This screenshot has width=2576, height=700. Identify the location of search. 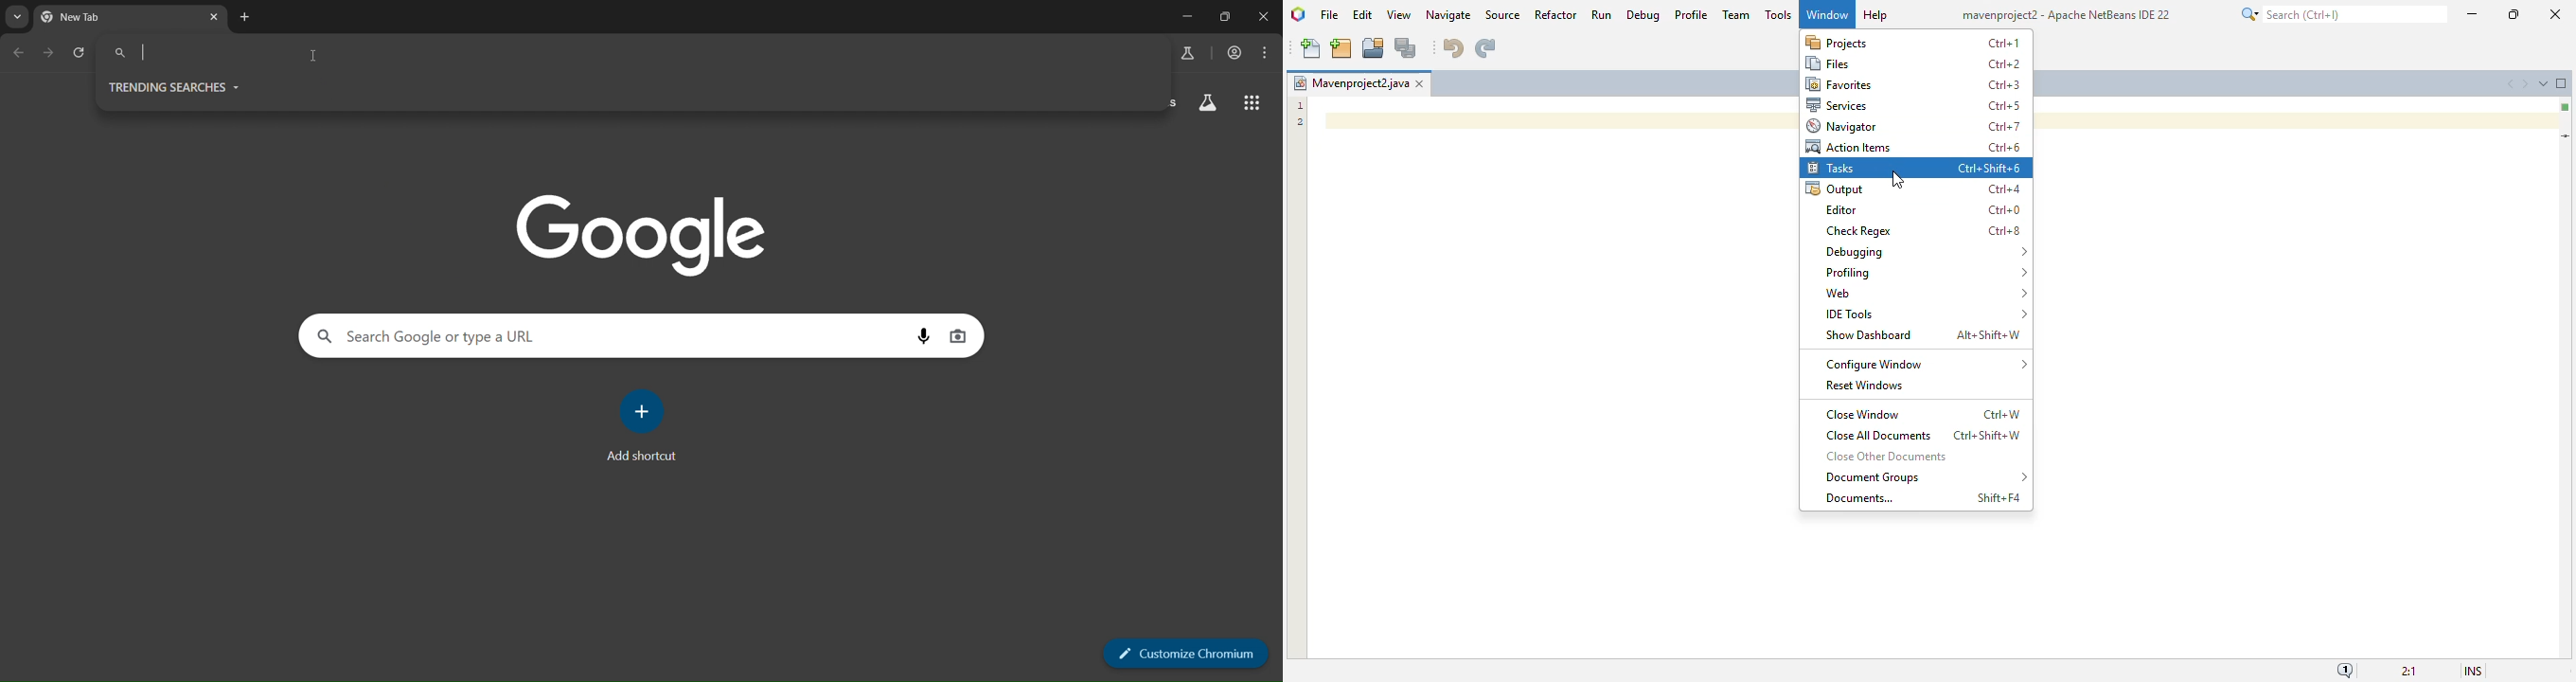
(2341, 14).